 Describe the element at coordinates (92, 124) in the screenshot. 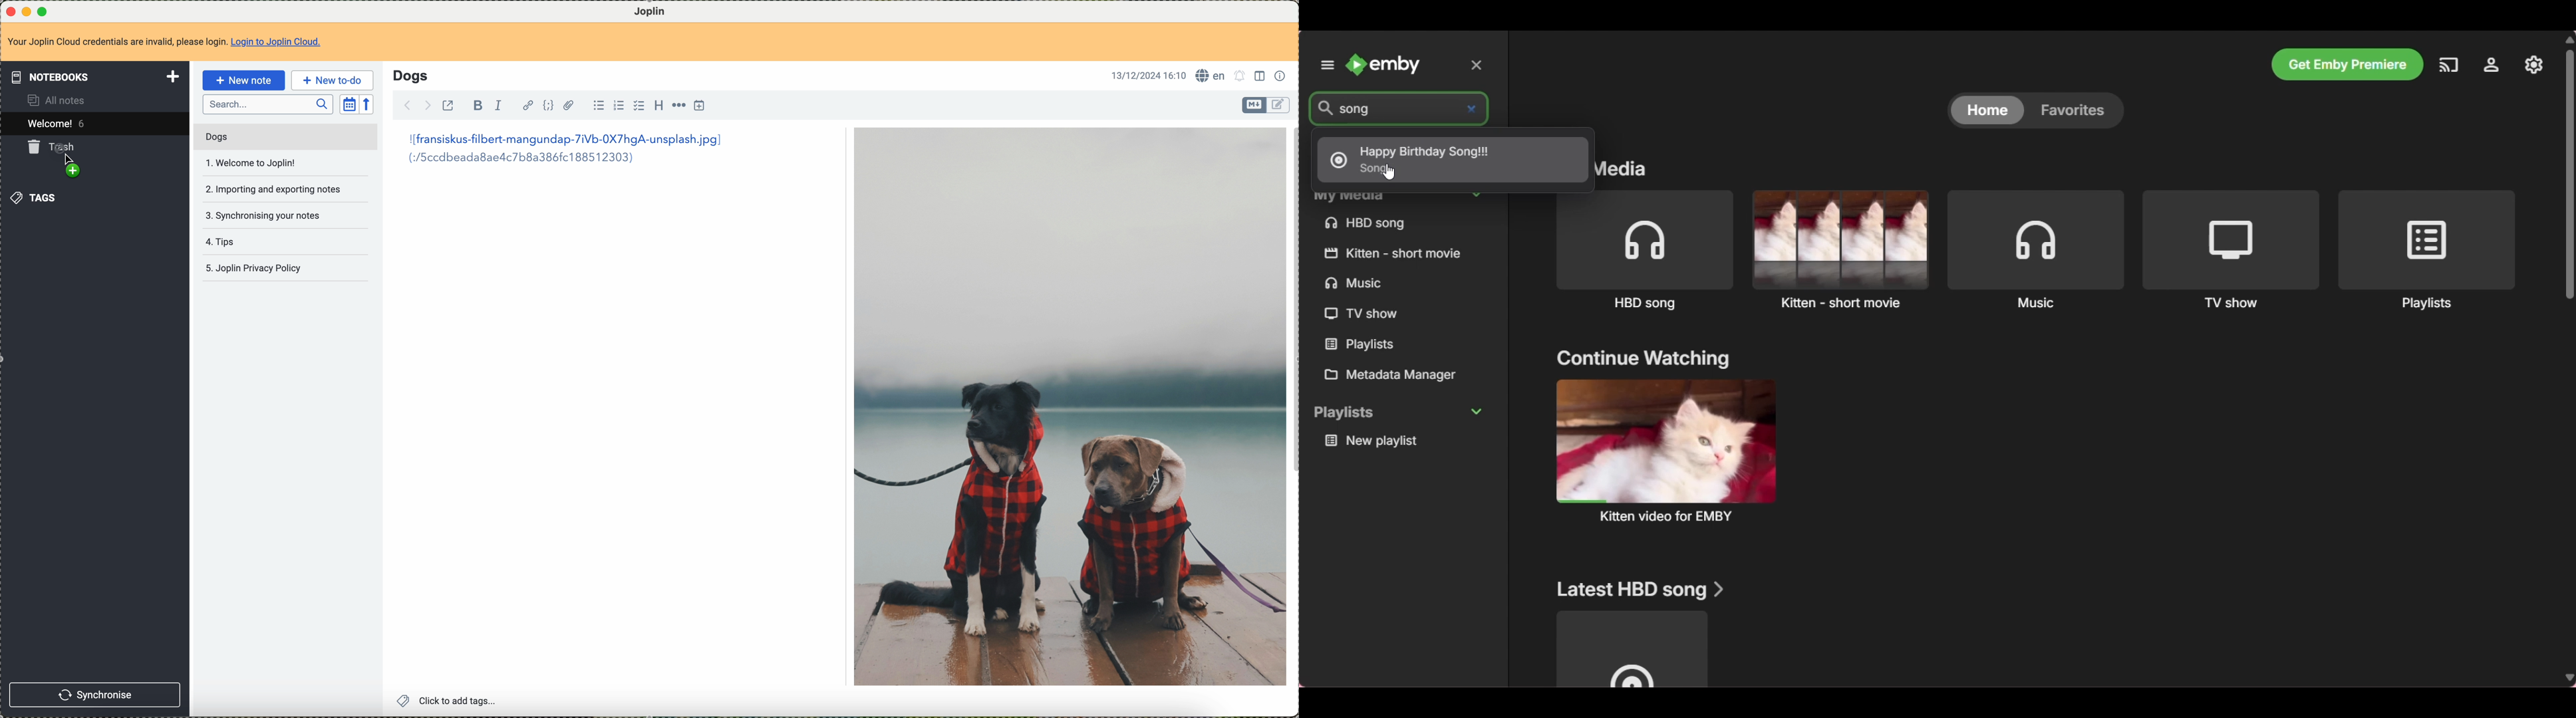

I see `welcome` at that location.